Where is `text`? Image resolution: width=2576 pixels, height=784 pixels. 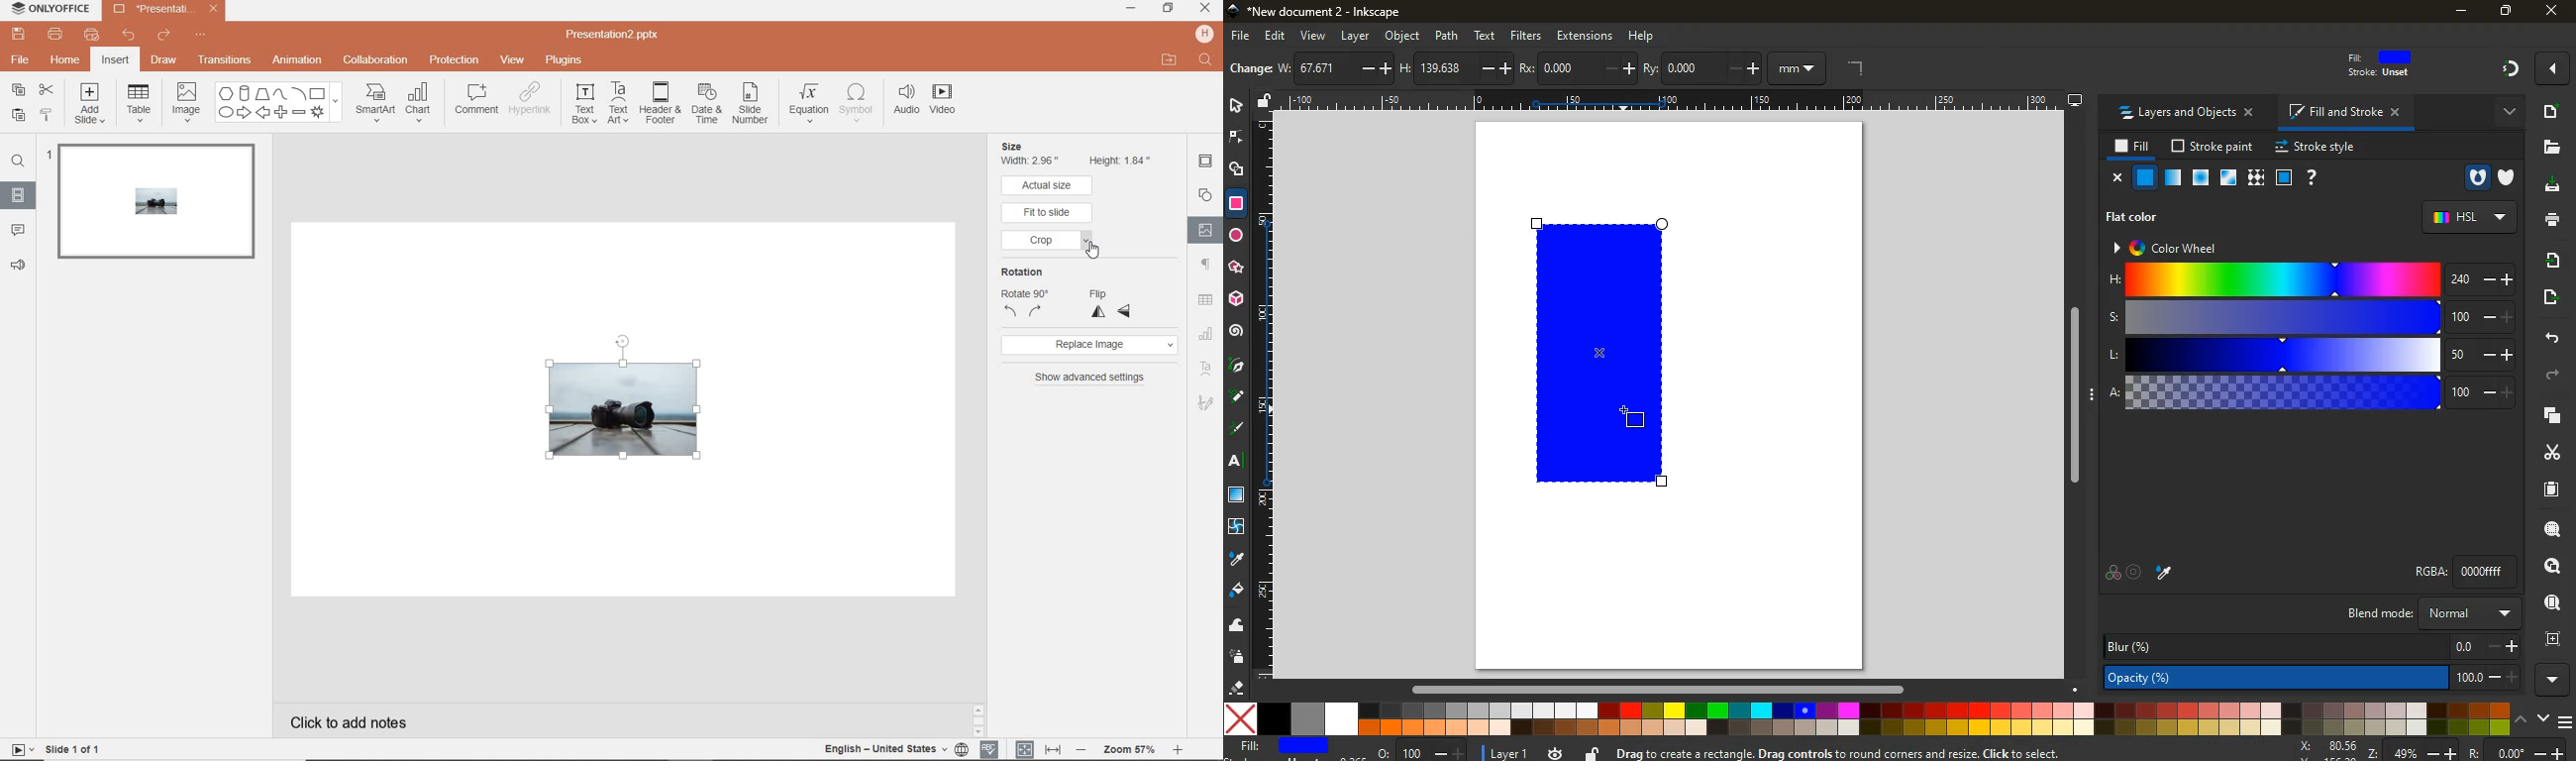
text is located at coordinates (1486, 36).